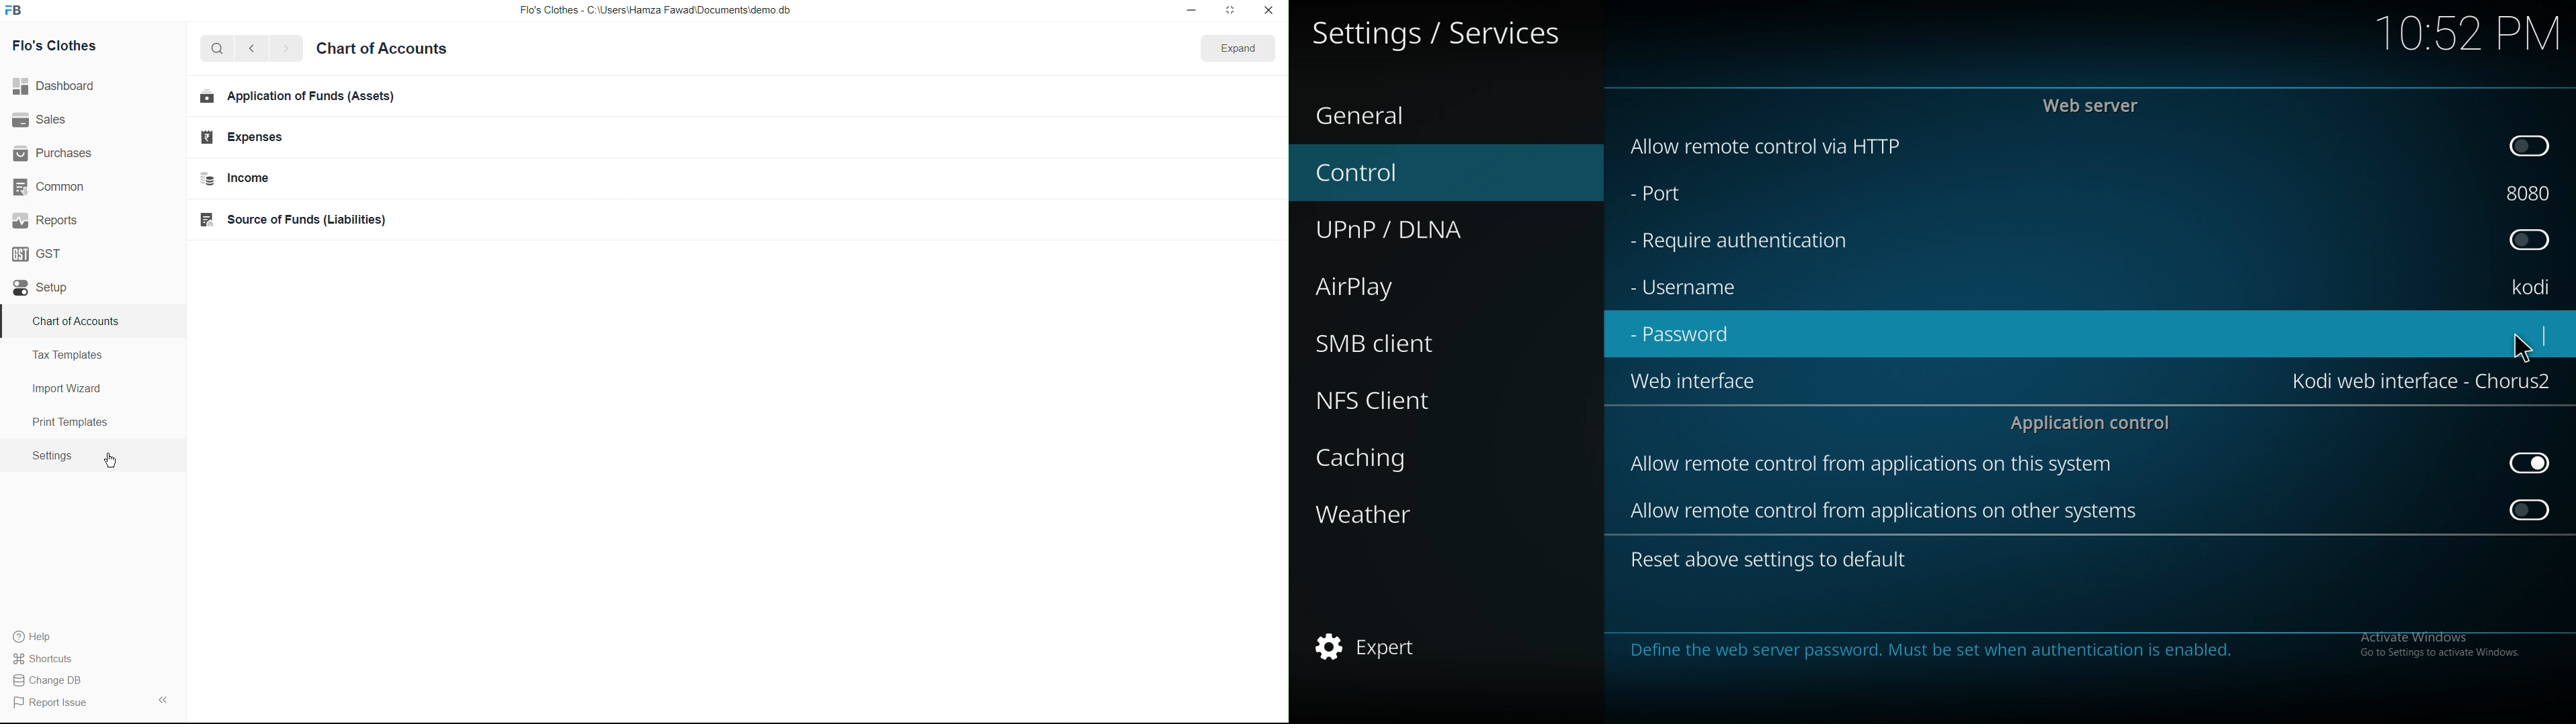 The width and height of the screenshot is (2576, 728). Describe the element at coordinates (1425, 455) in the screenshot. I see `caching` at that location.